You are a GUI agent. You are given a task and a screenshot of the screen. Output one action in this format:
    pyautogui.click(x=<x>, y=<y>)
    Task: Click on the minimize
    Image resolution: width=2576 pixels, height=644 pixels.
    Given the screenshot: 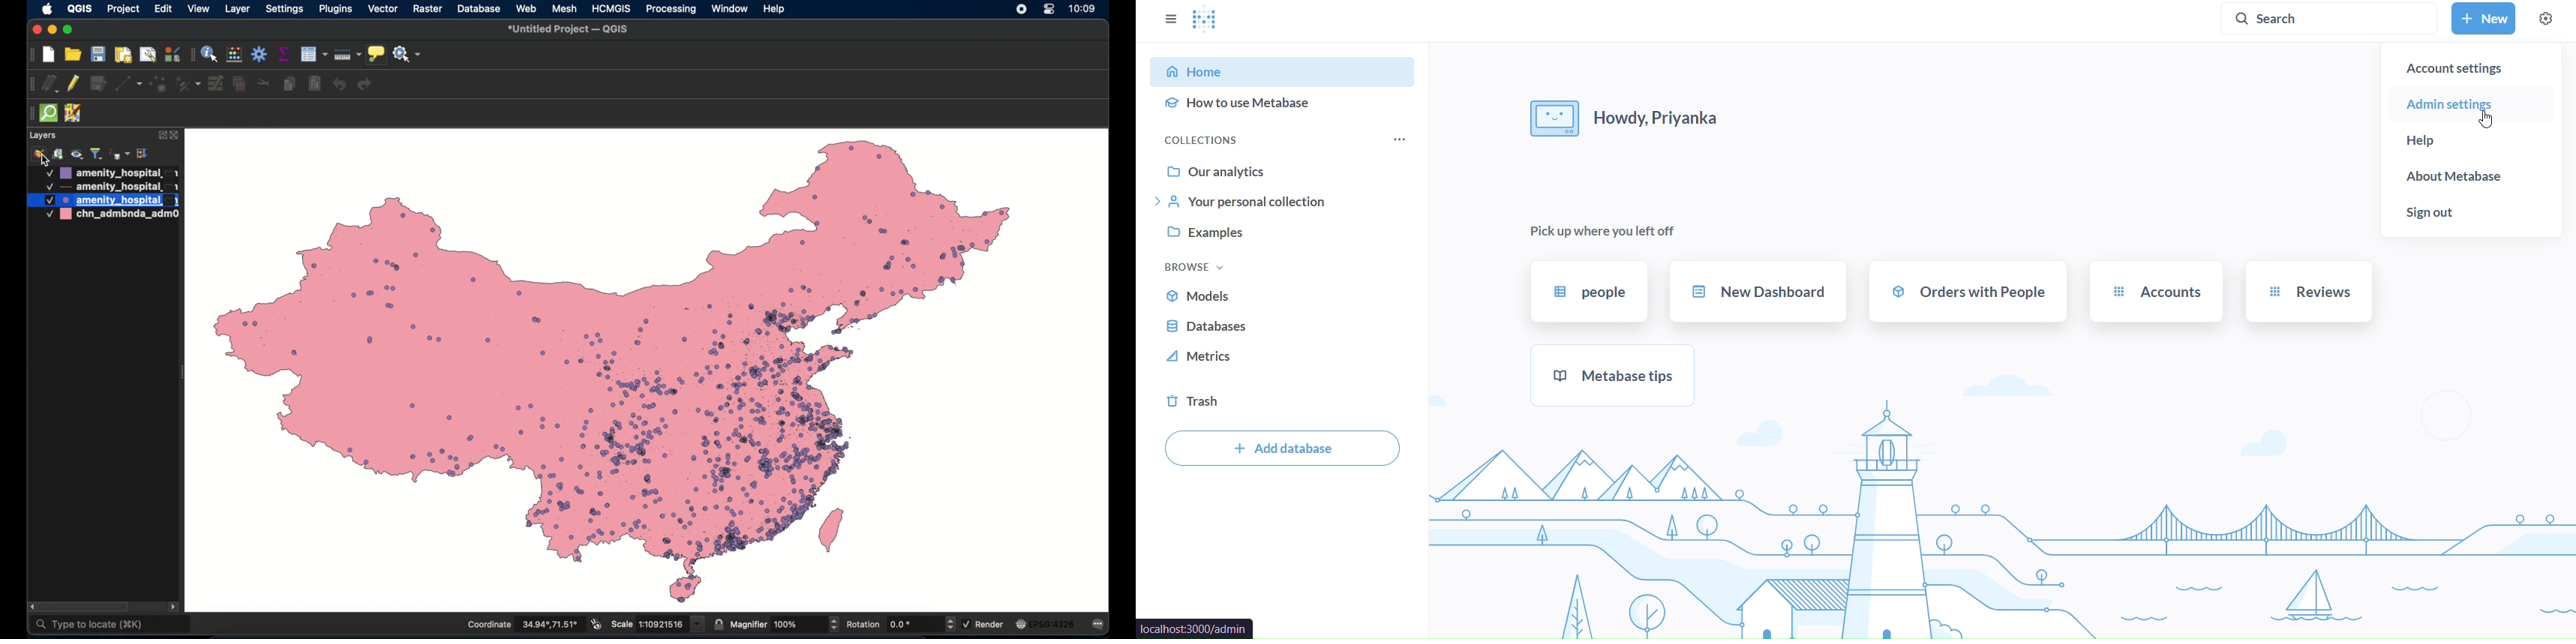 What is the action you would take?
    pyautogui.click(x=51, y=31)
    